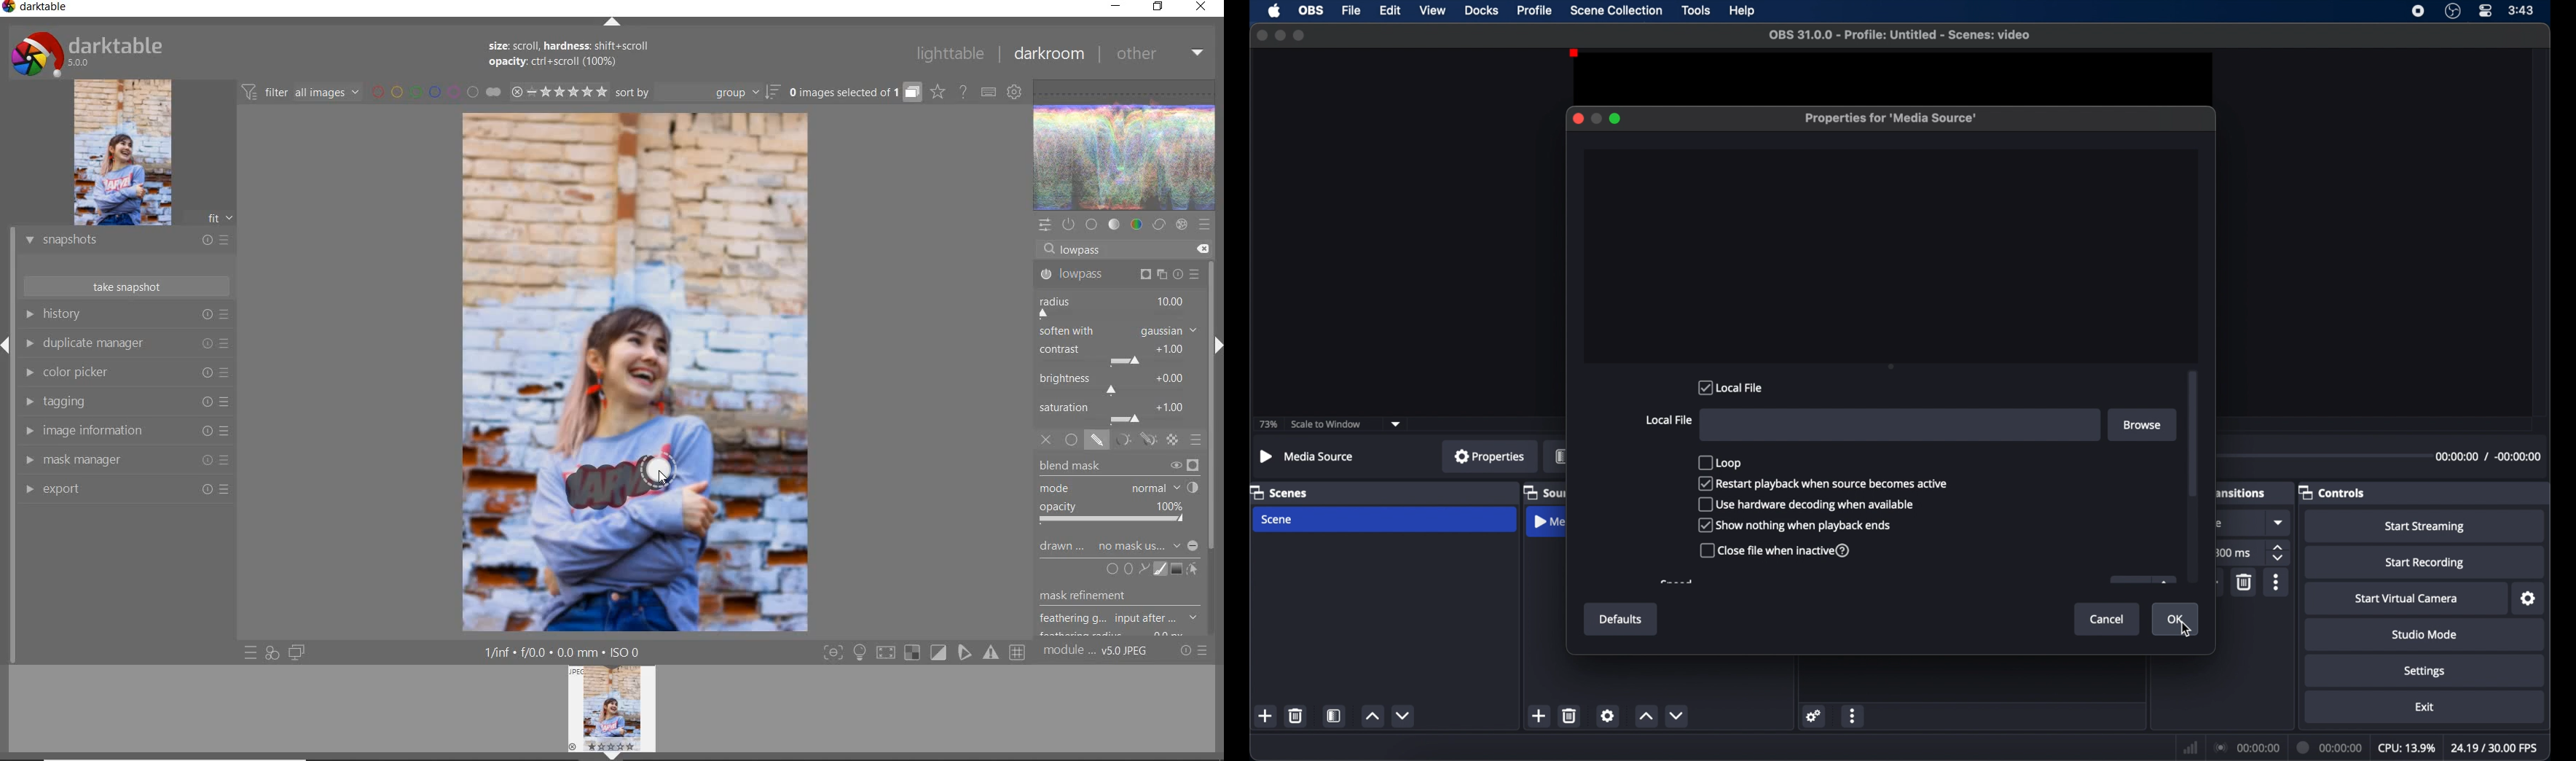 This screenshot has height=784, width=2576. Describe the element at coordinates (1200, 248) in the screenshot. I see `delete` at that location.